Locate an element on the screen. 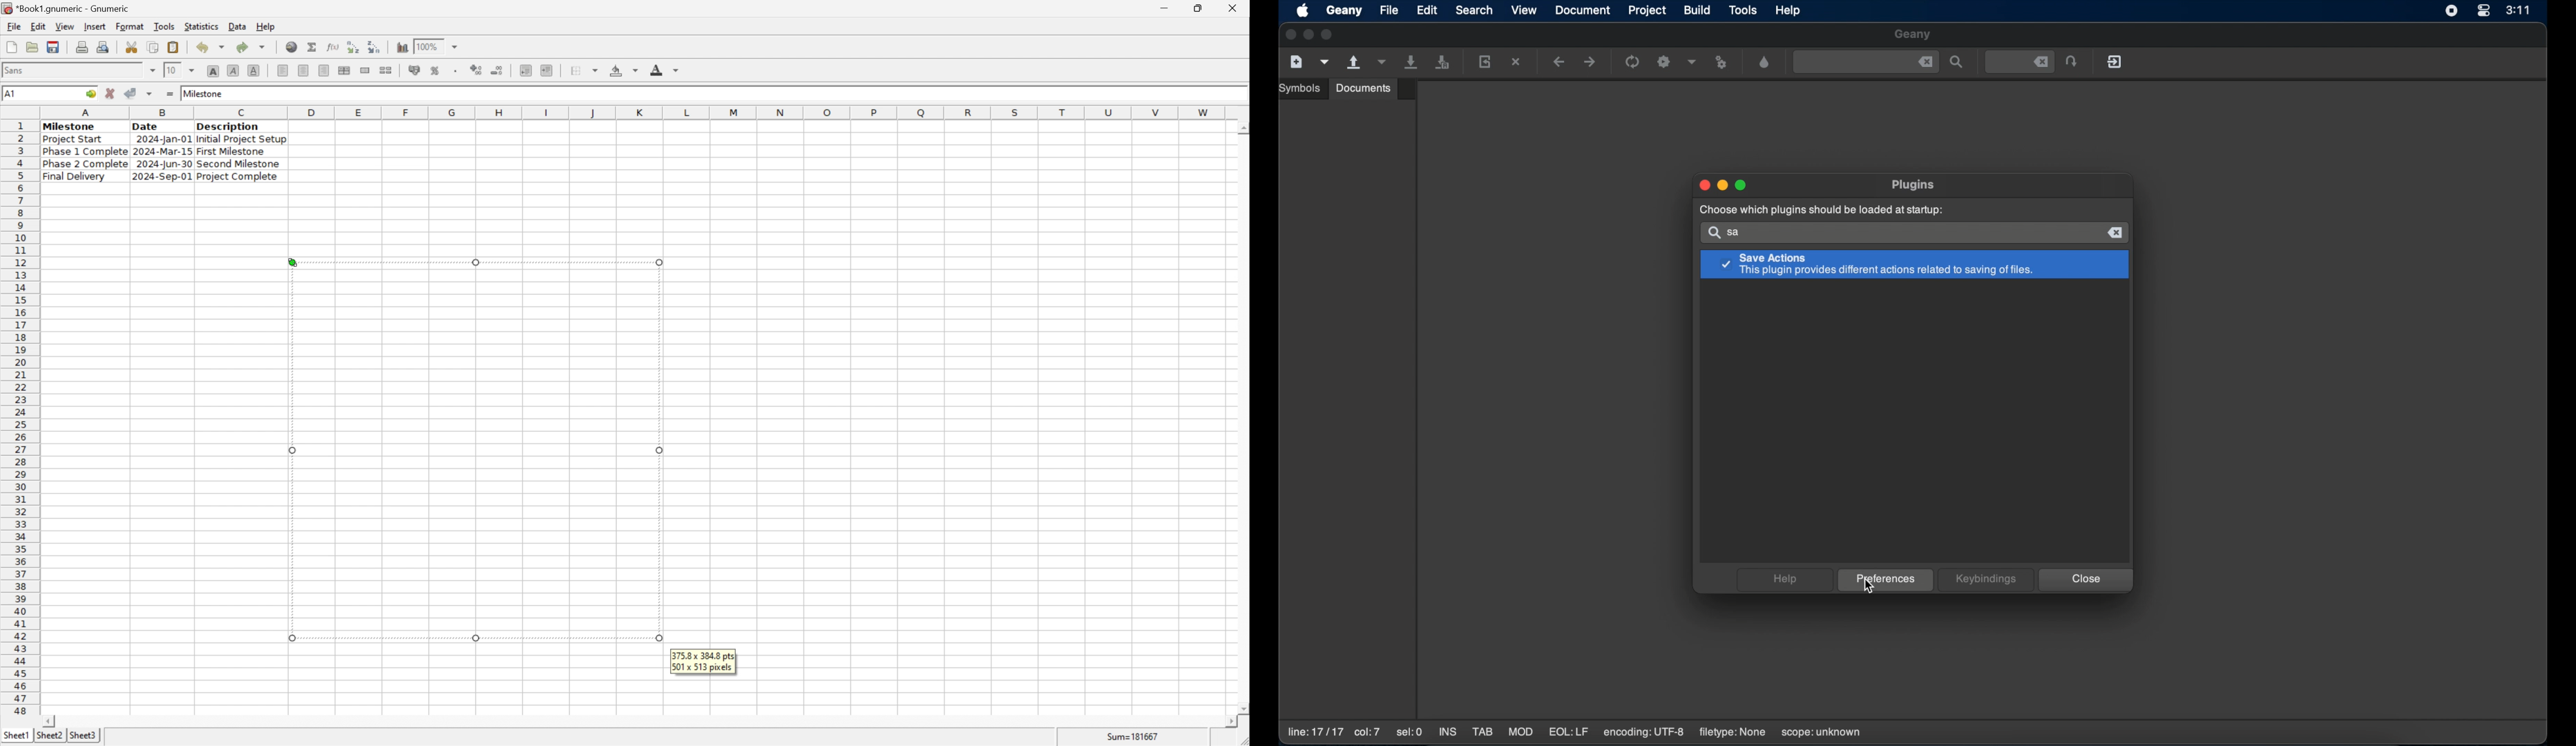  edit function in current cell is located at coordinates (332, 46).